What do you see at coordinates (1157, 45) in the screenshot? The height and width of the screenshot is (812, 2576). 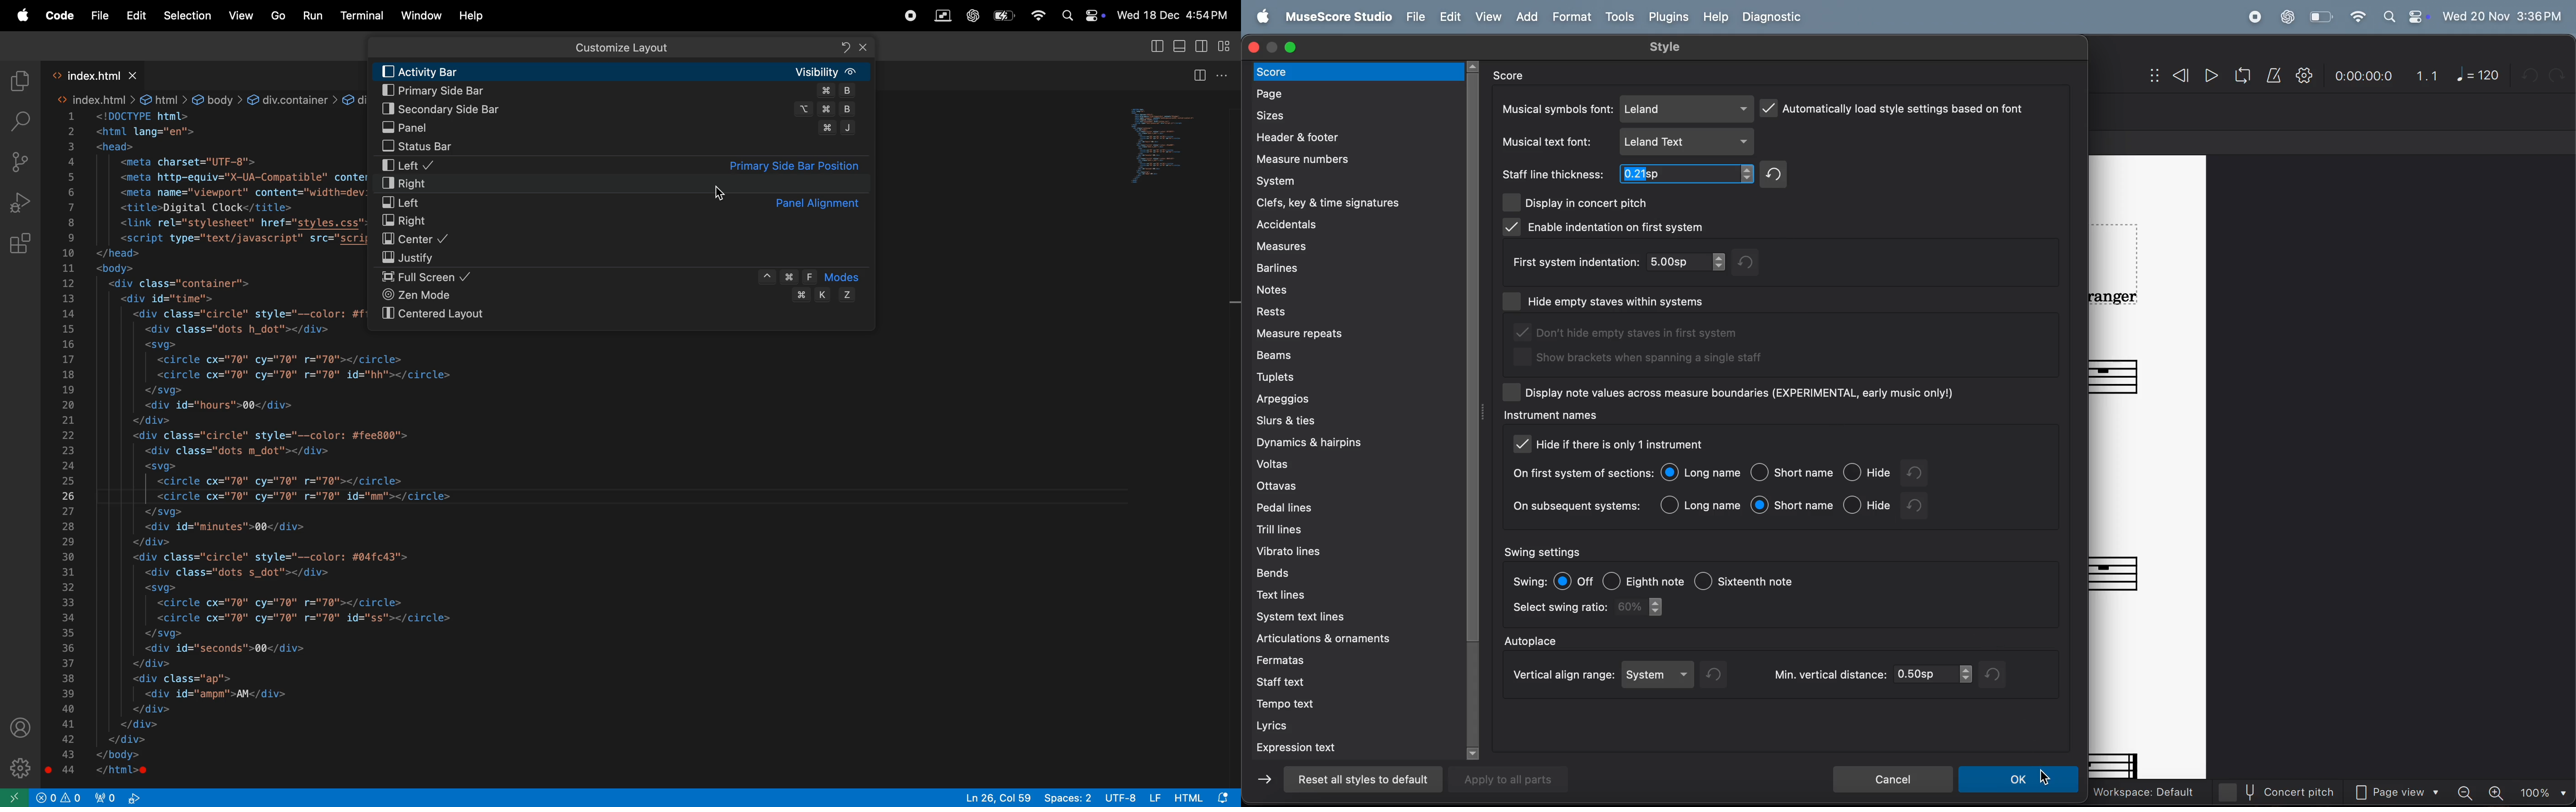 I see `toggle primary side bar` at bounding box center [1157, 45].